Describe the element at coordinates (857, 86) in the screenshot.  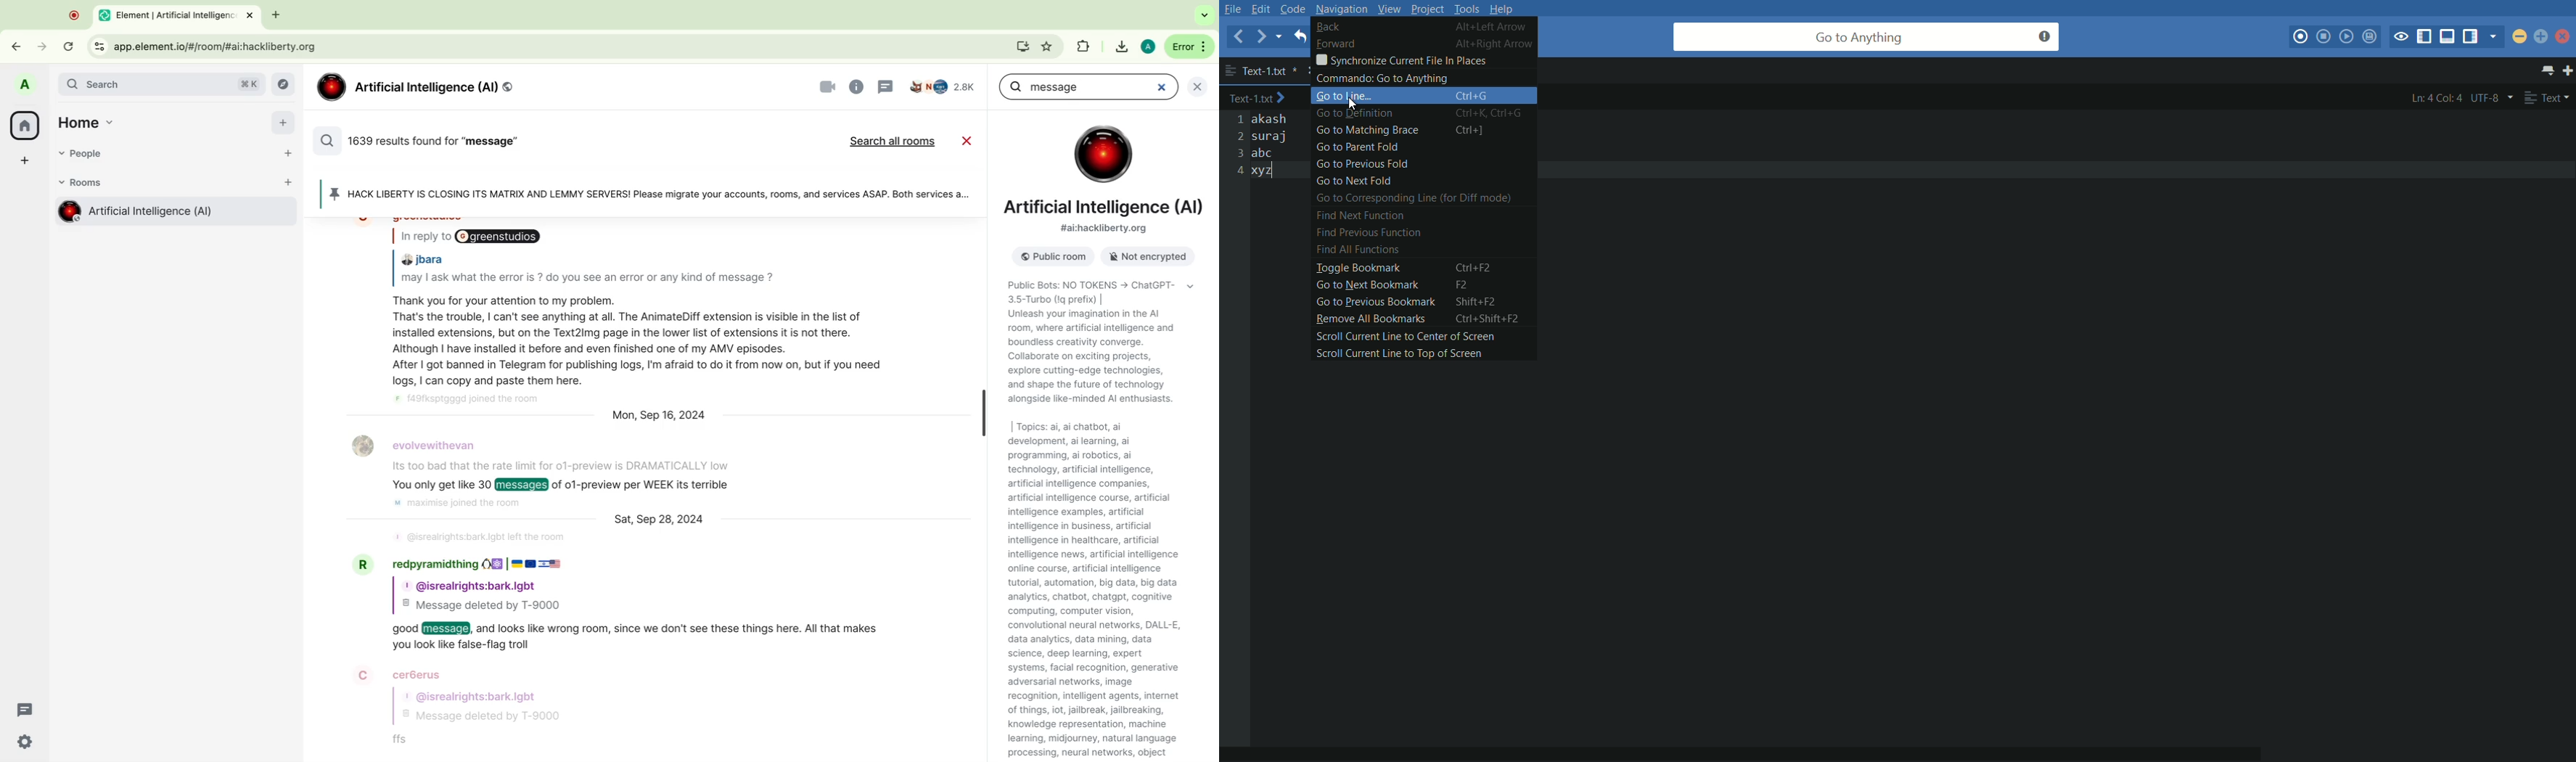
I see `room info` at that location.